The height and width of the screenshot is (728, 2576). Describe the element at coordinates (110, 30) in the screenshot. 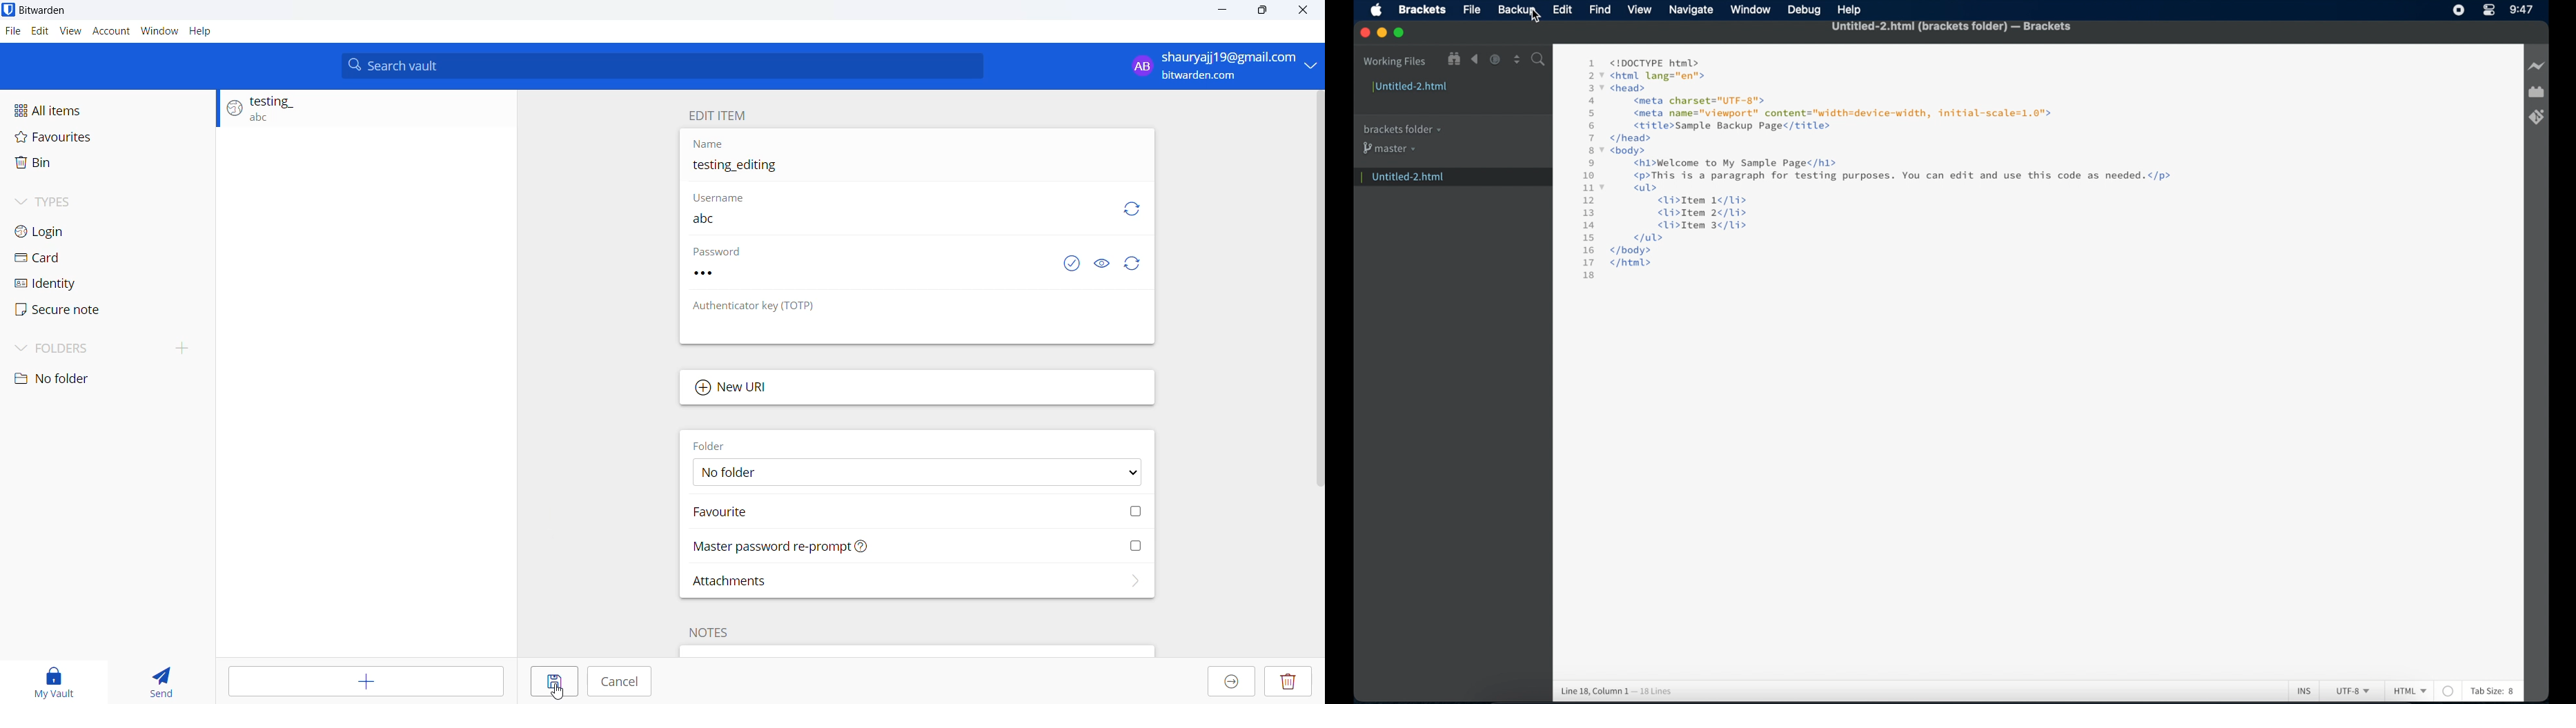

I see `Account` at that location.